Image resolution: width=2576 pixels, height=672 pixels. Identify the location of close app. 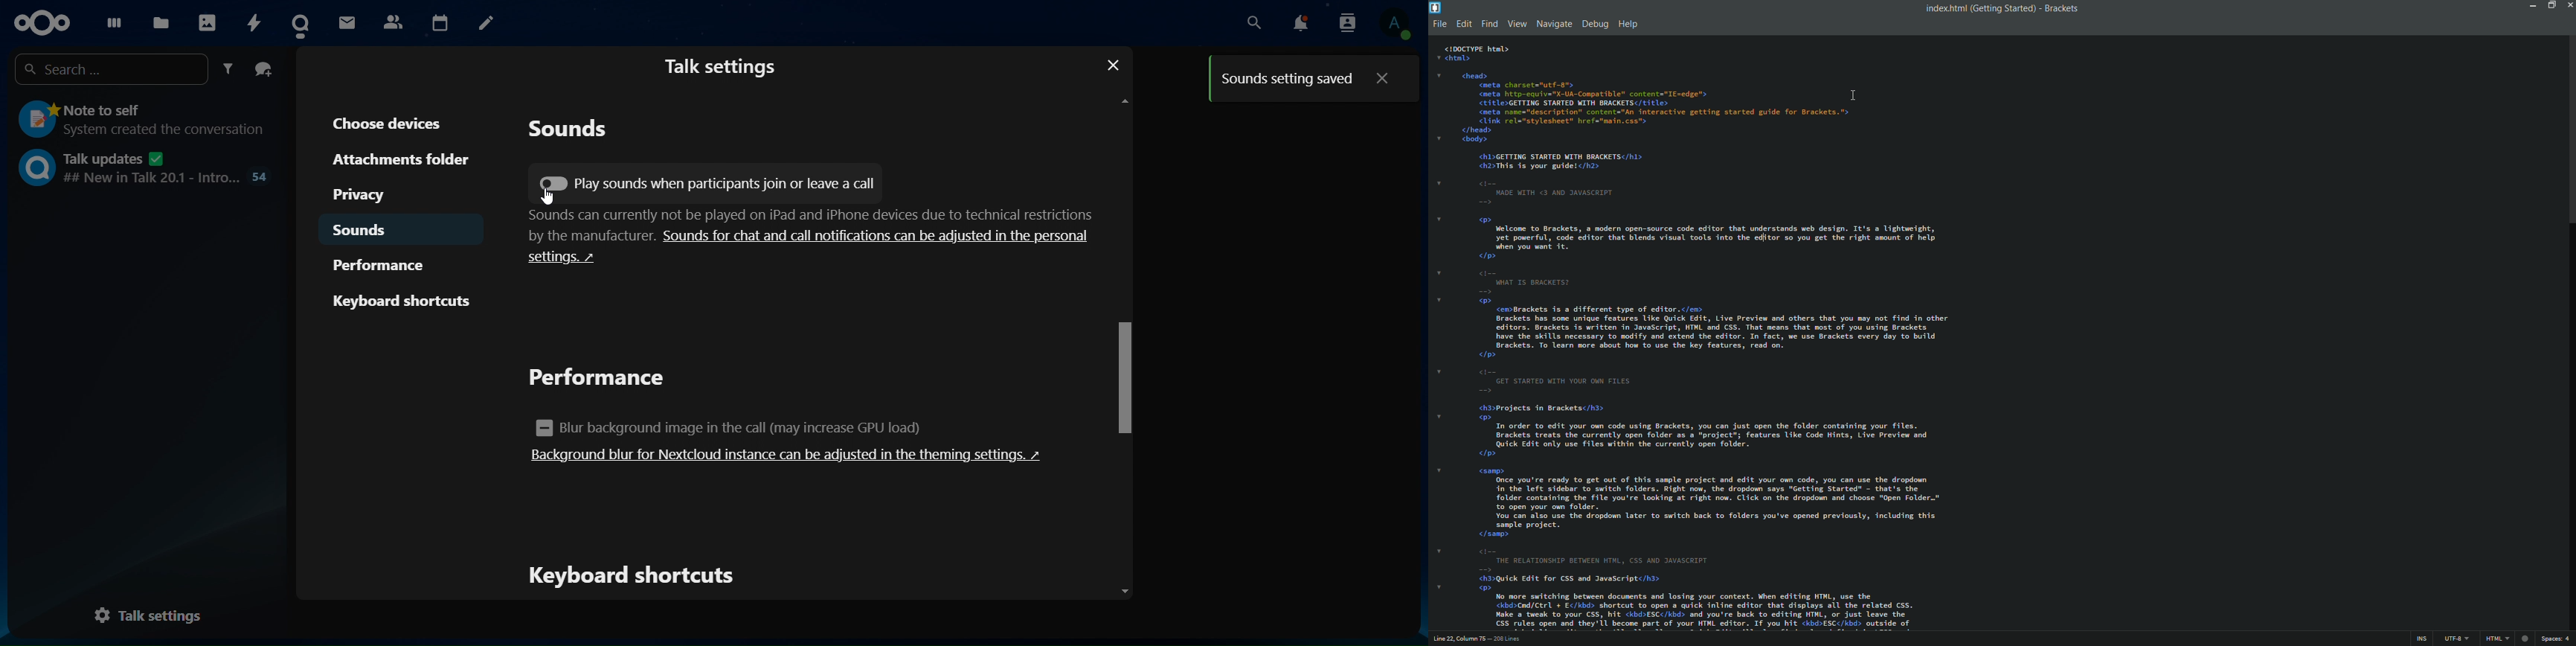
(2569, 5).